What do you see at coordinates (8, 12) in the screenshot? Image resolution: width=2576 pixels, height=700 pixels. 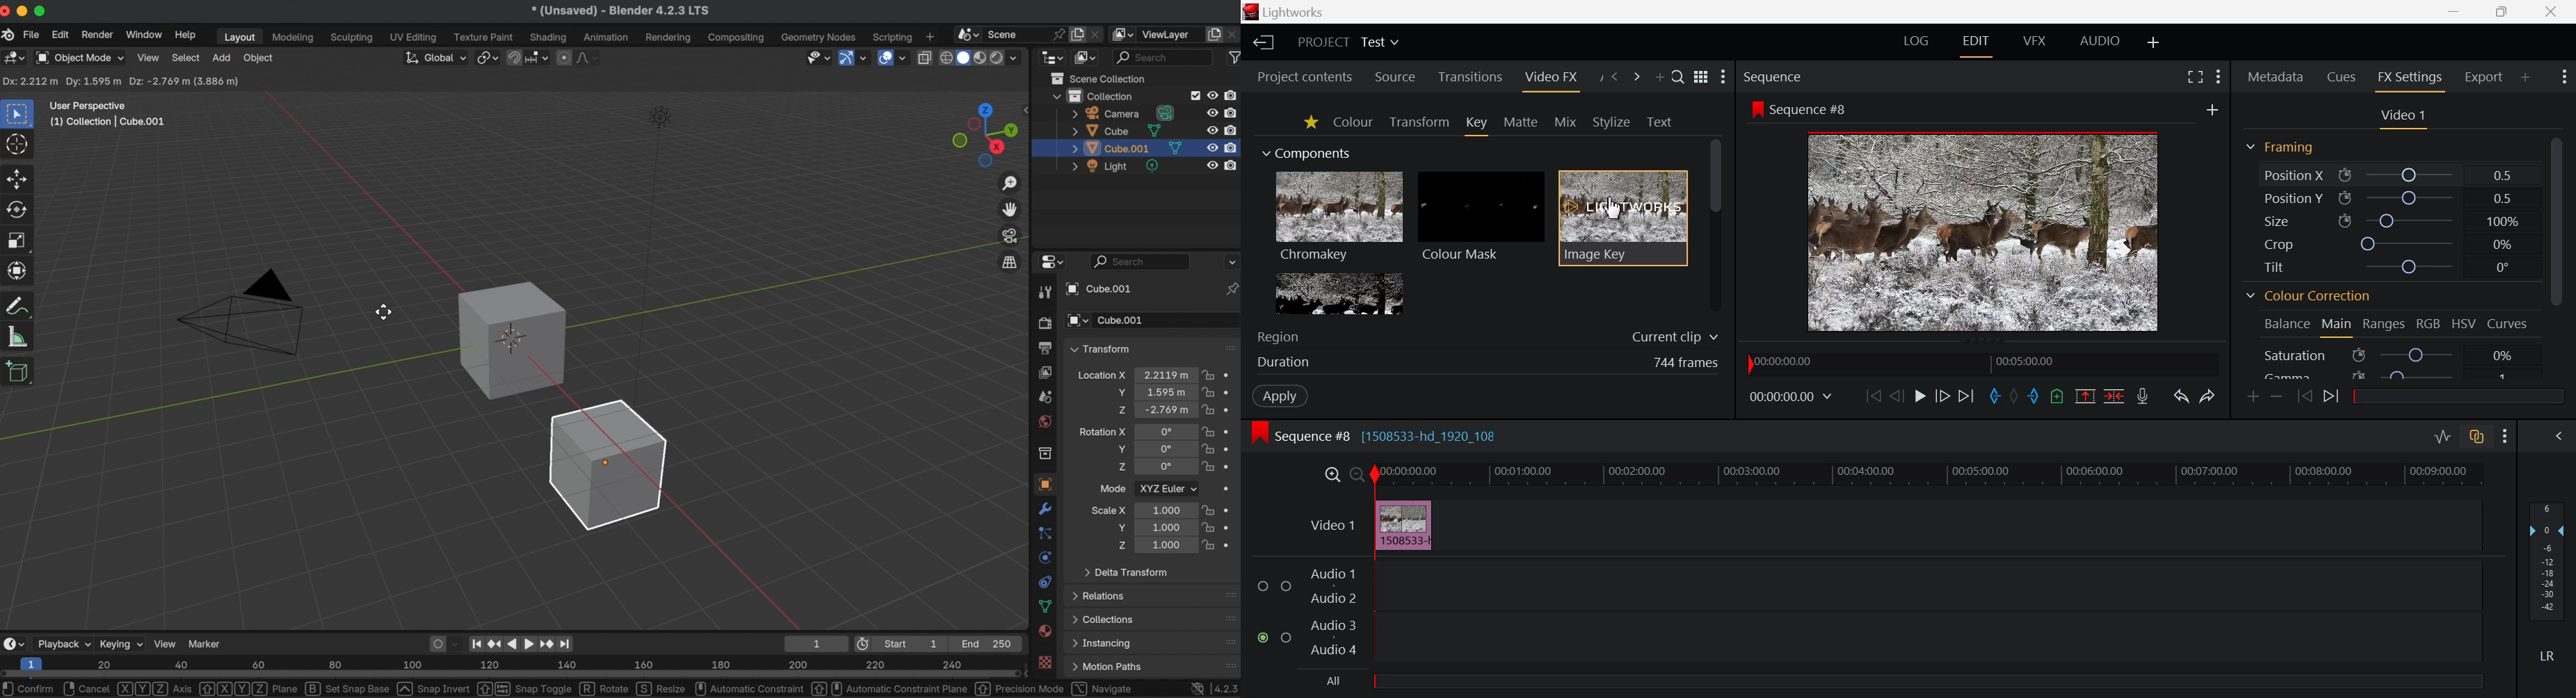 I see `close` at bounding box center [8, 12].